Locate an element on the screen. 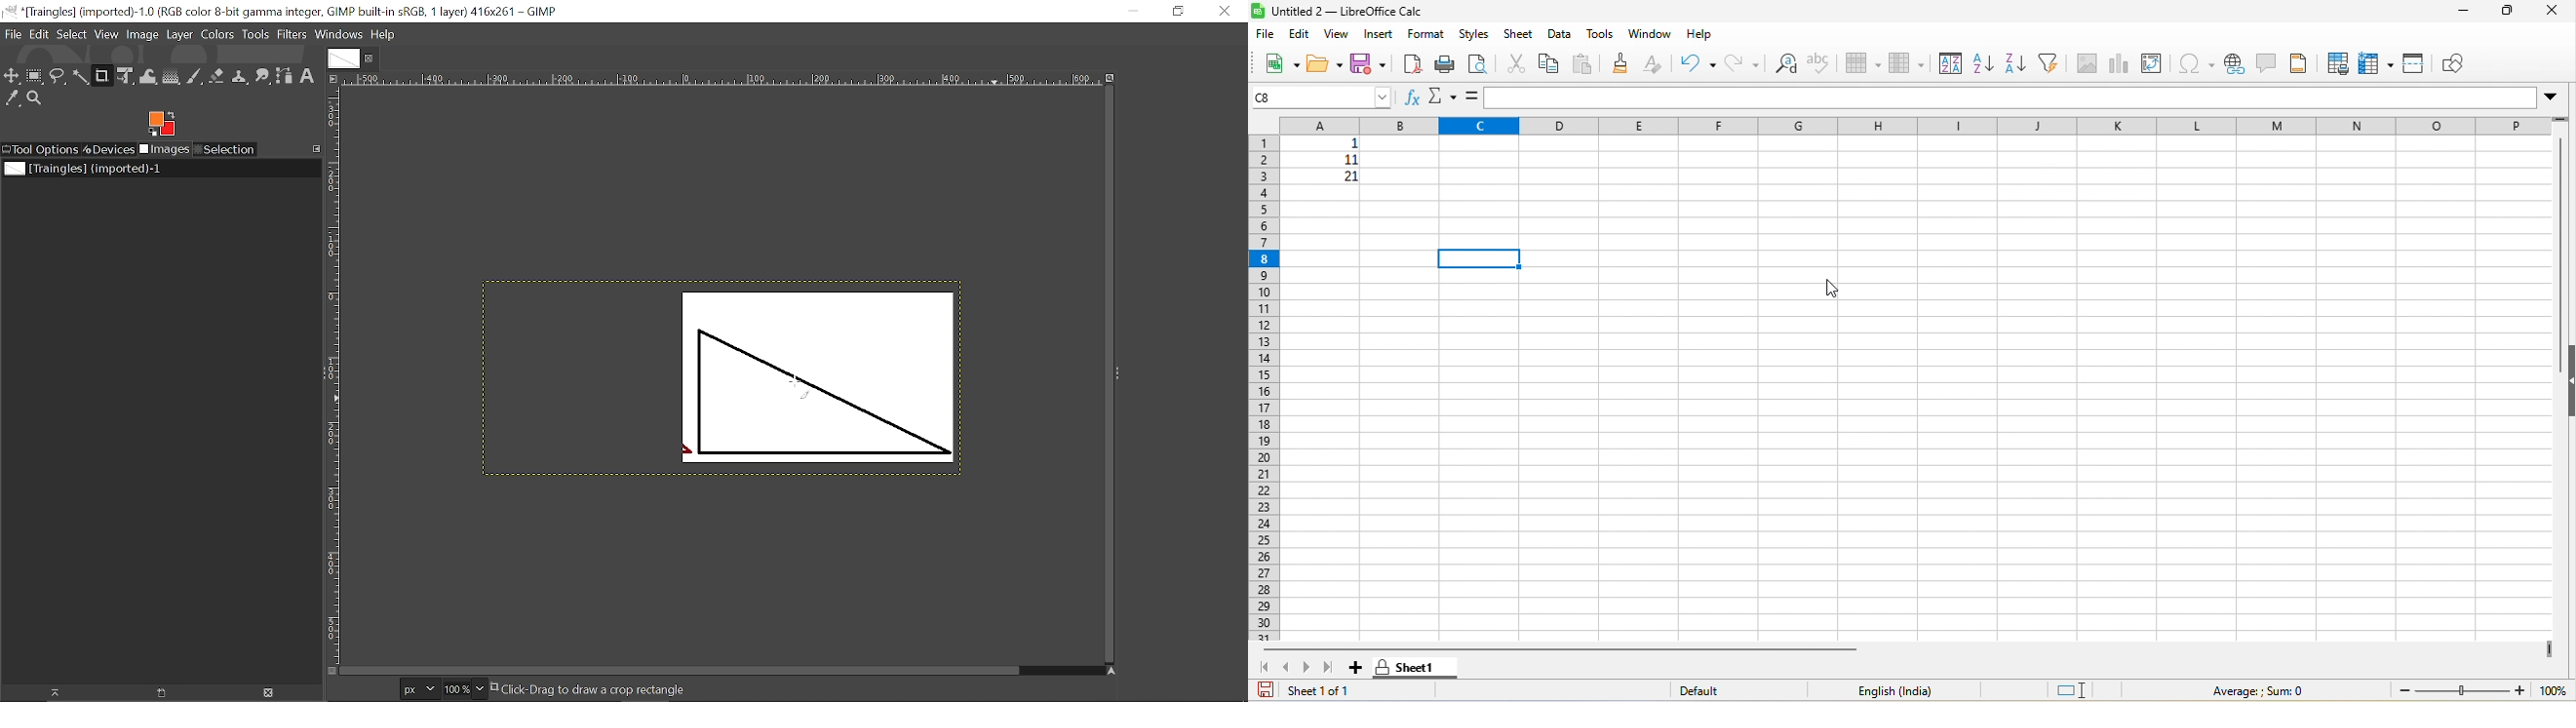  spelling is located at coordinates (1829, 62).